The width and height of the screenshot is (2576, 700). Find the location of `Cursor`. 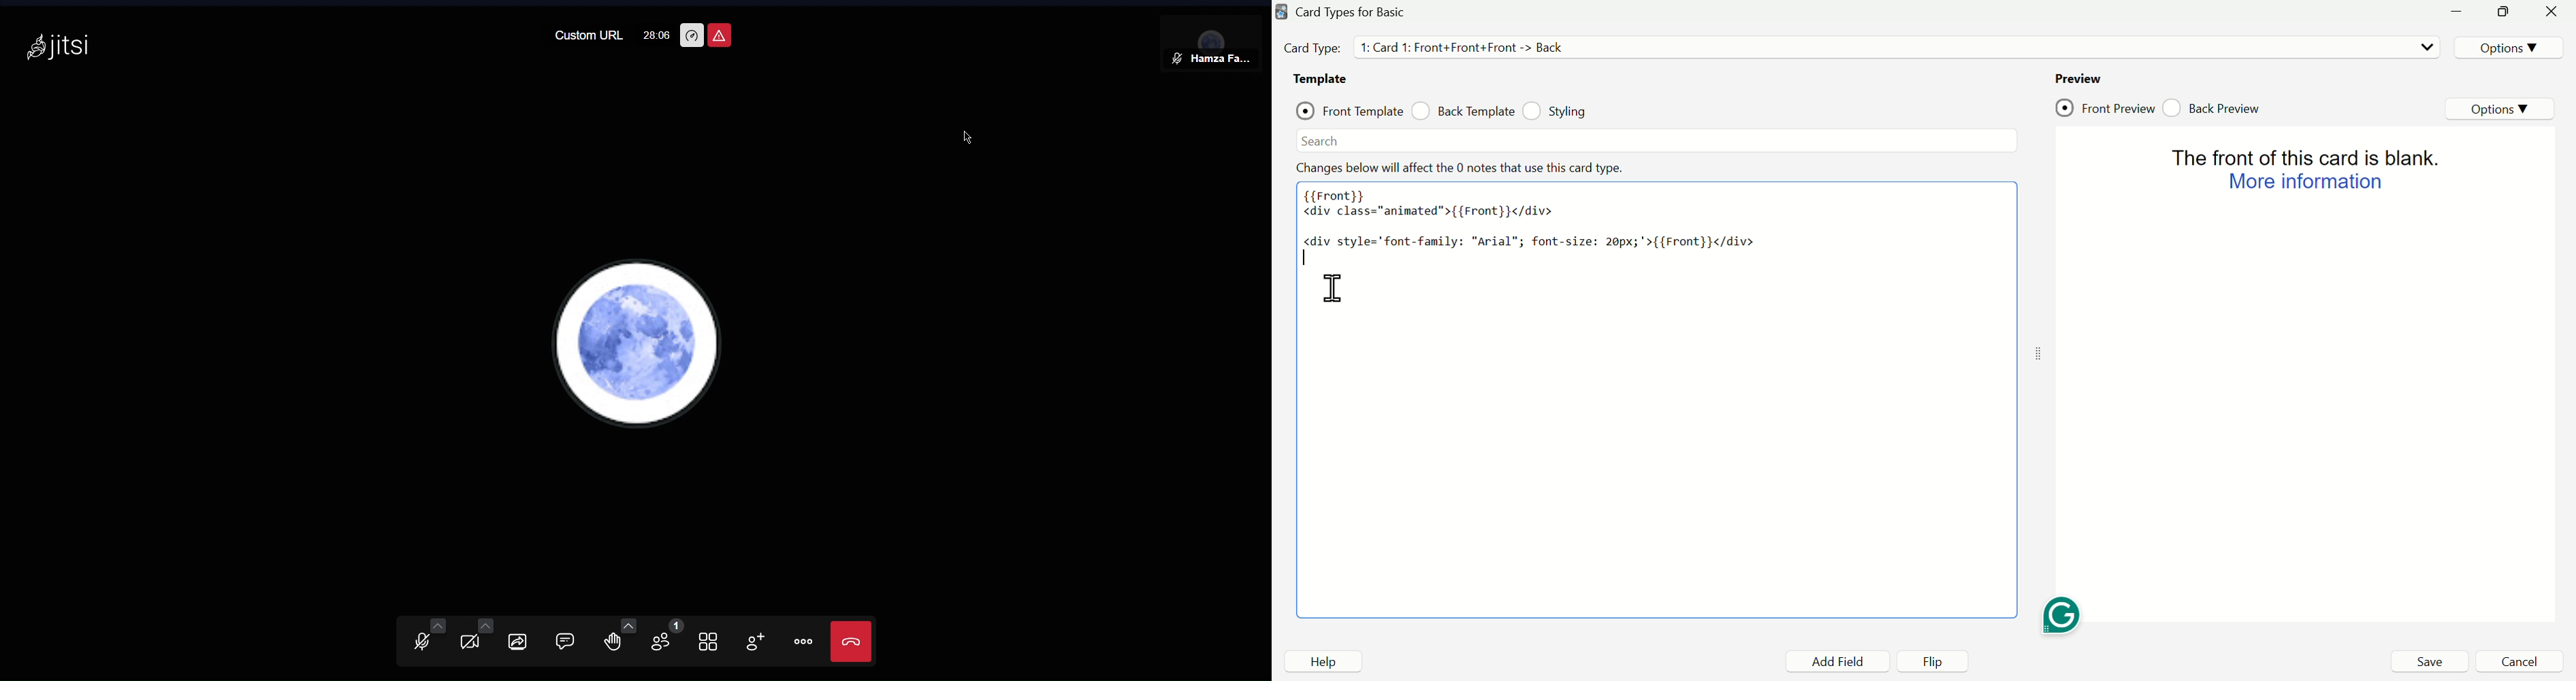

Cursor is located at coordinates (967, 139).